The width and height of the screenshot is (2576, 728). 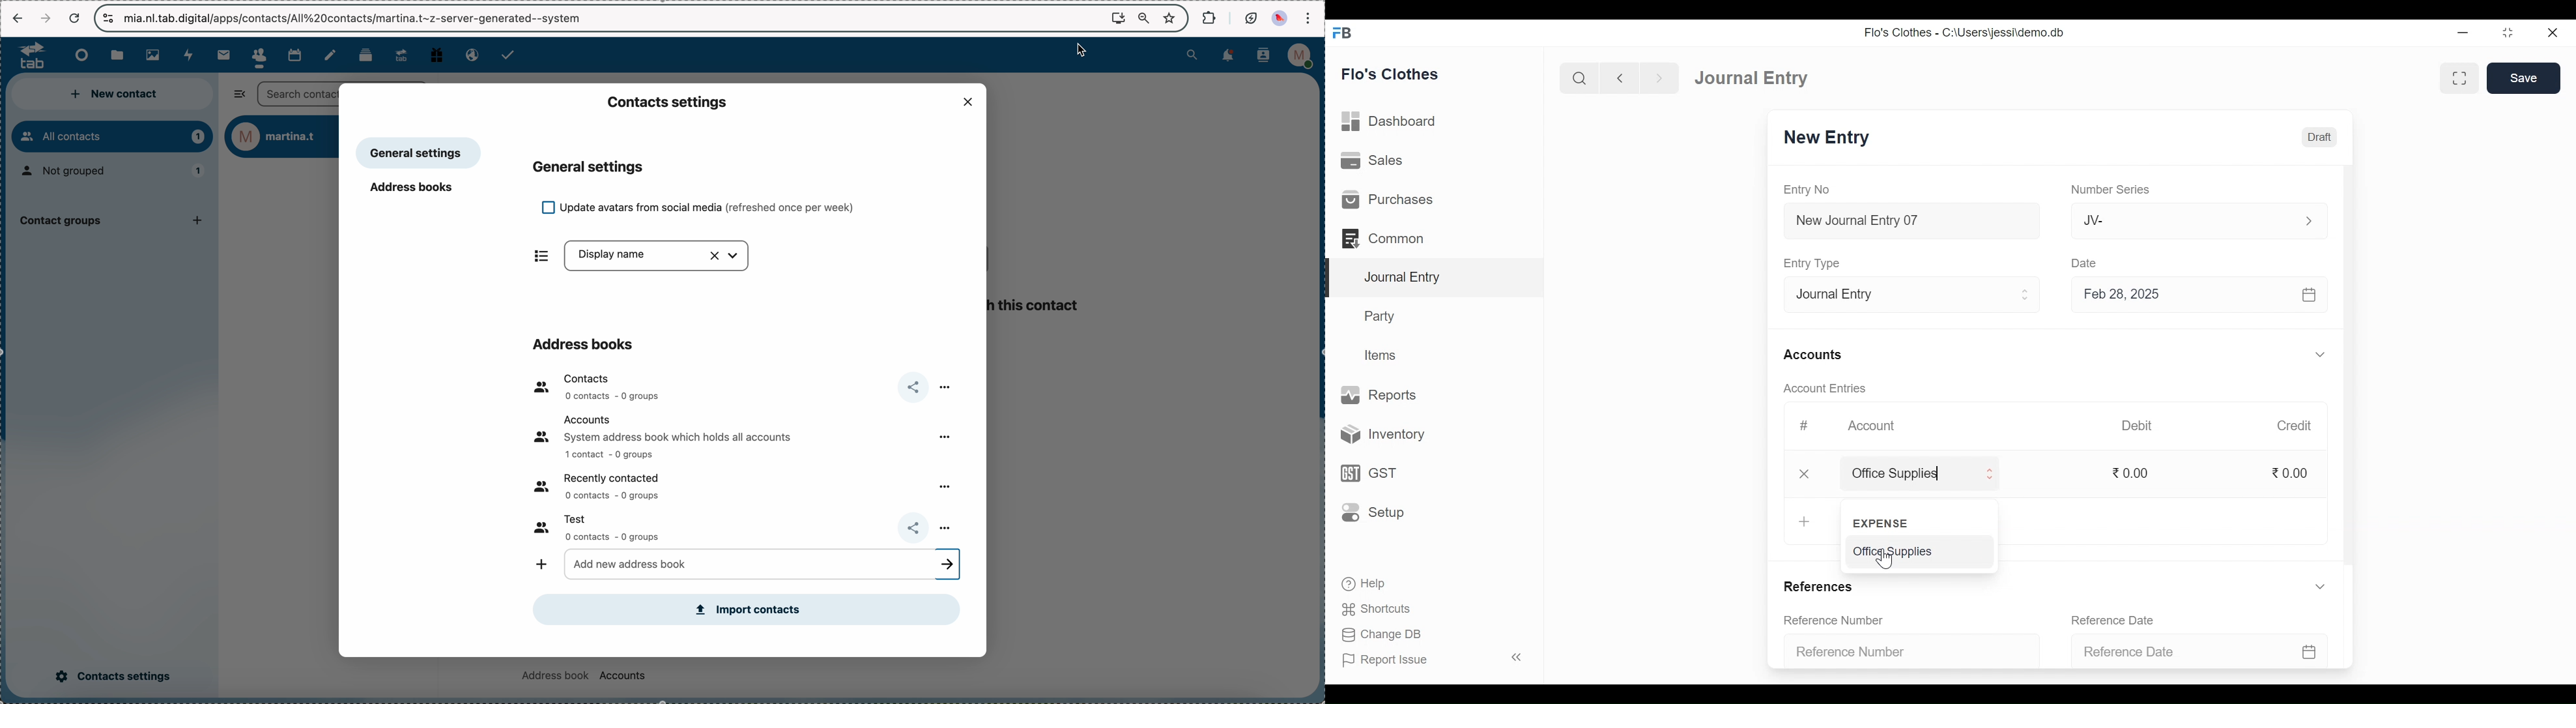 I want to click on contacts, so click(x=600, y=387).